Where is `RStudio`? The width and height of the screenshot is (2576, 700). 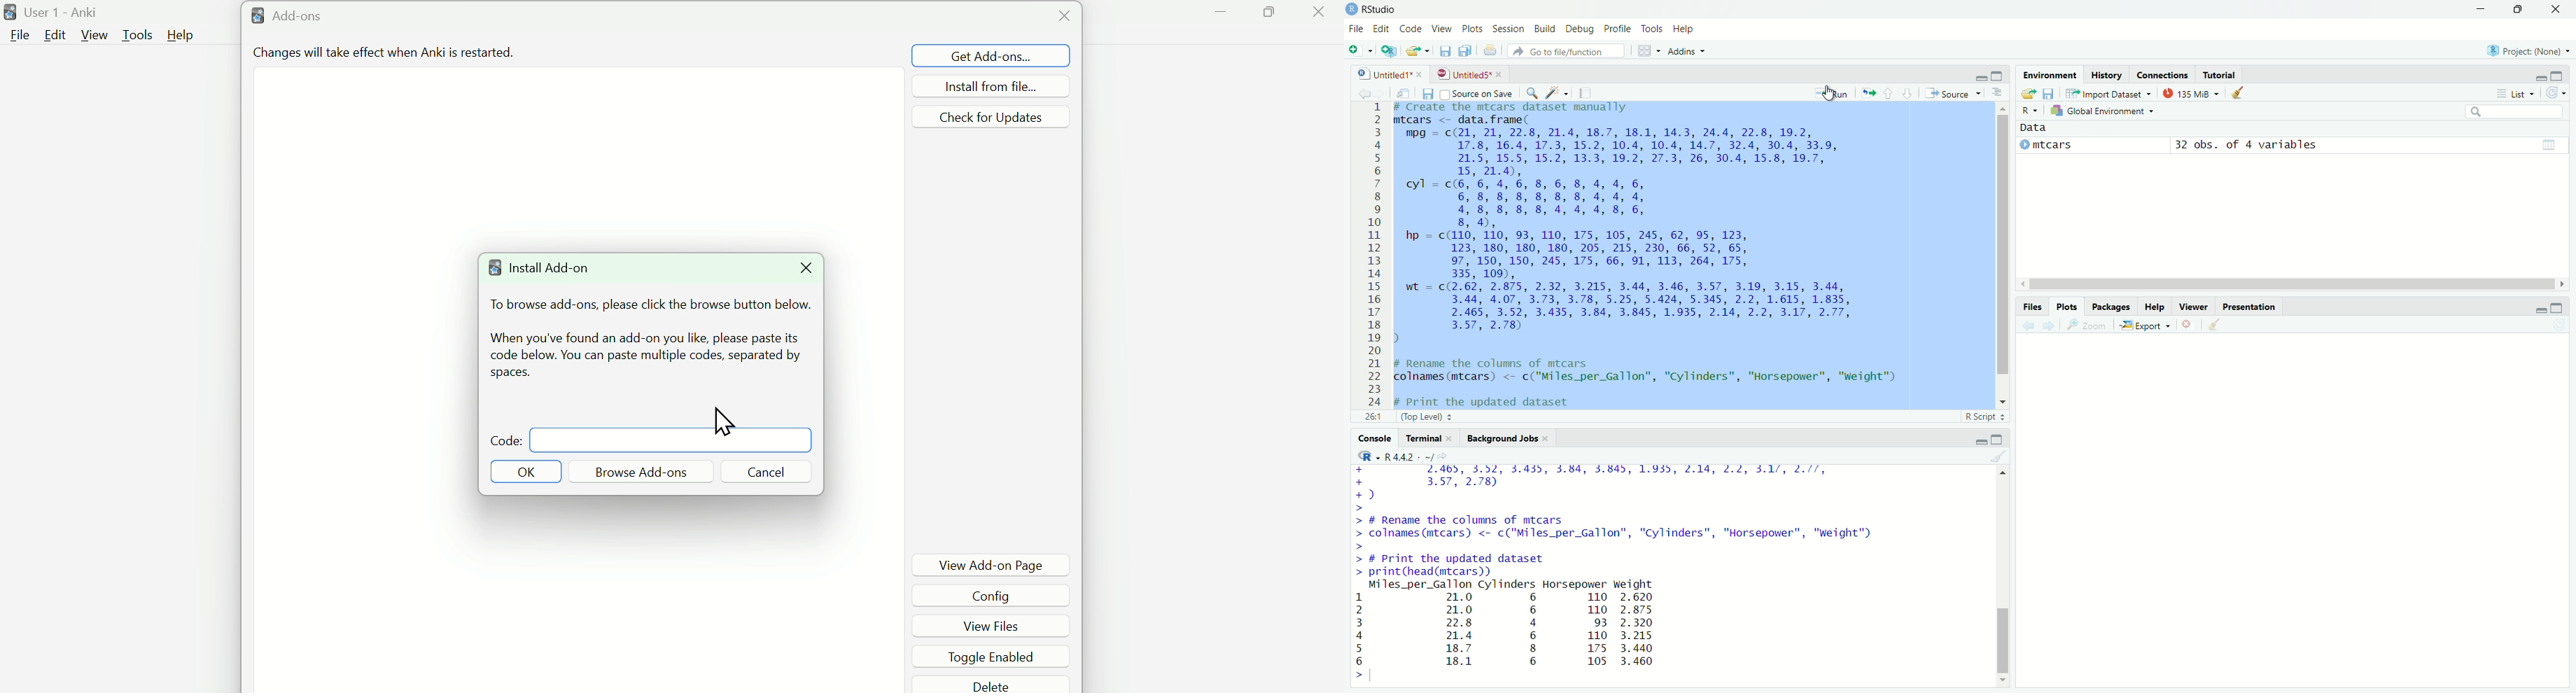
RStudio is located at coordinates (1378, 8).